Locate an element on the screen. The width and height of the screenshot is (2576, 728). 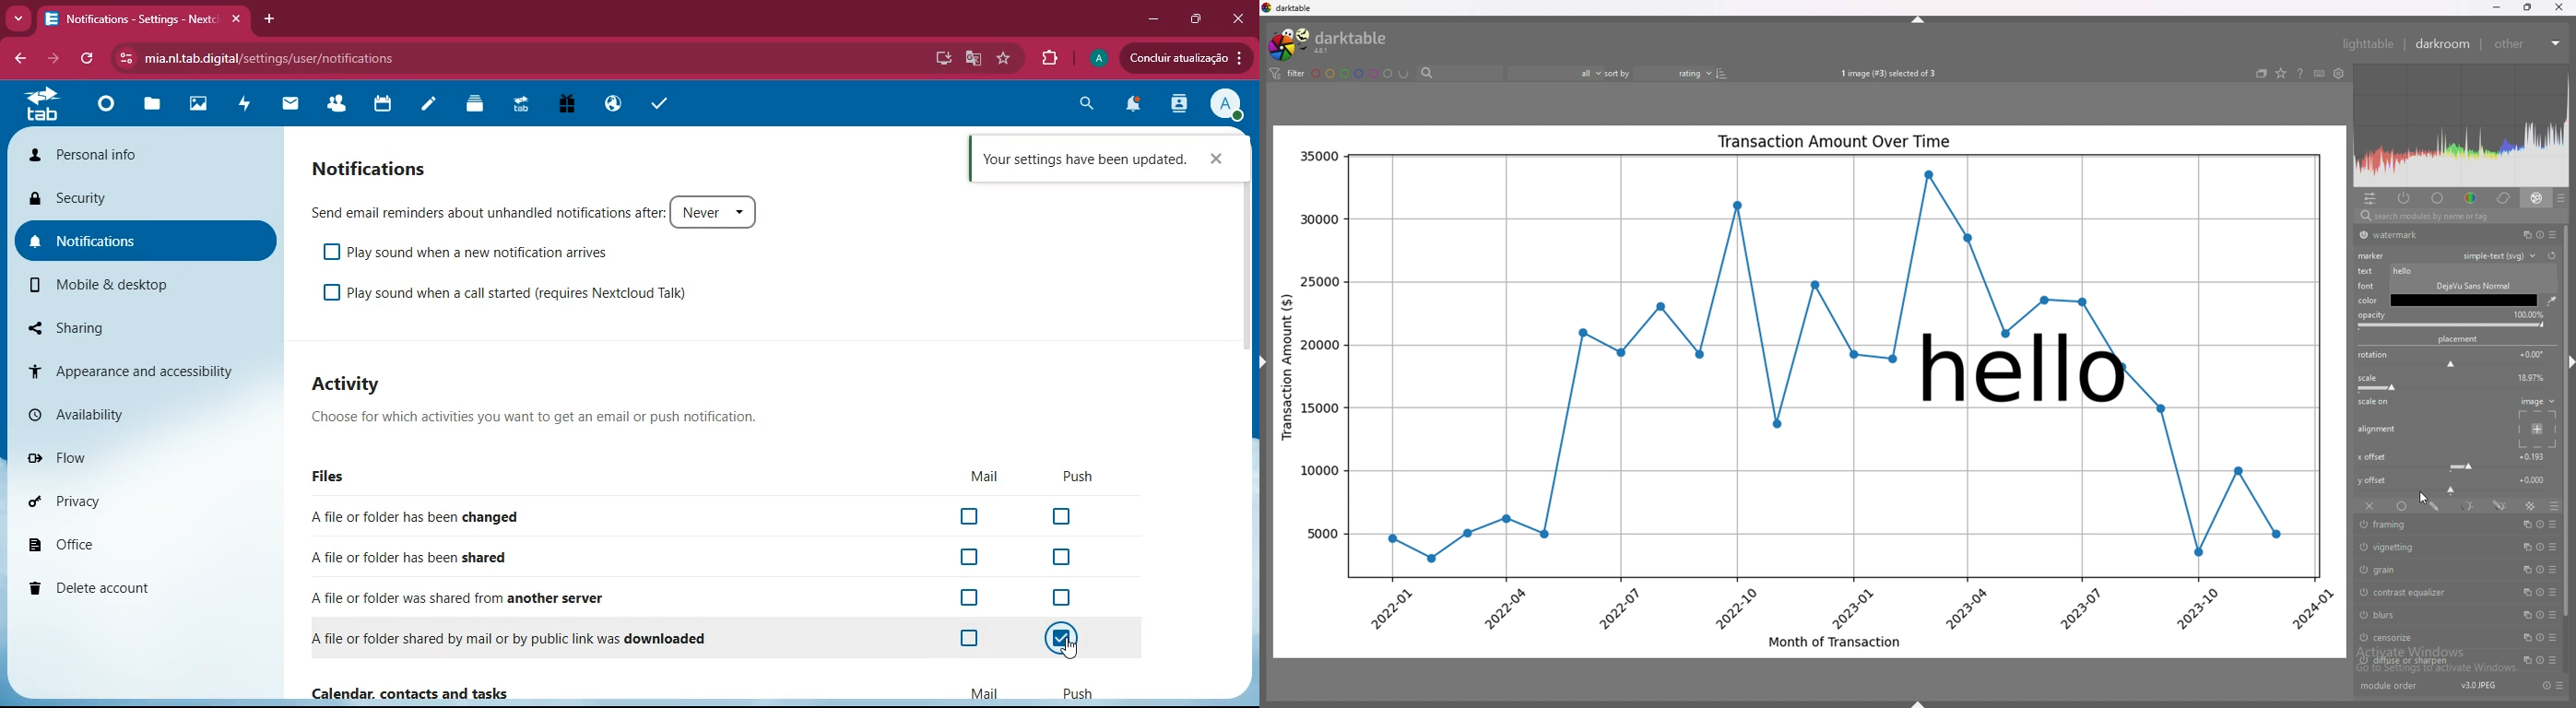
switch off is located at coordinates (2364, 615).